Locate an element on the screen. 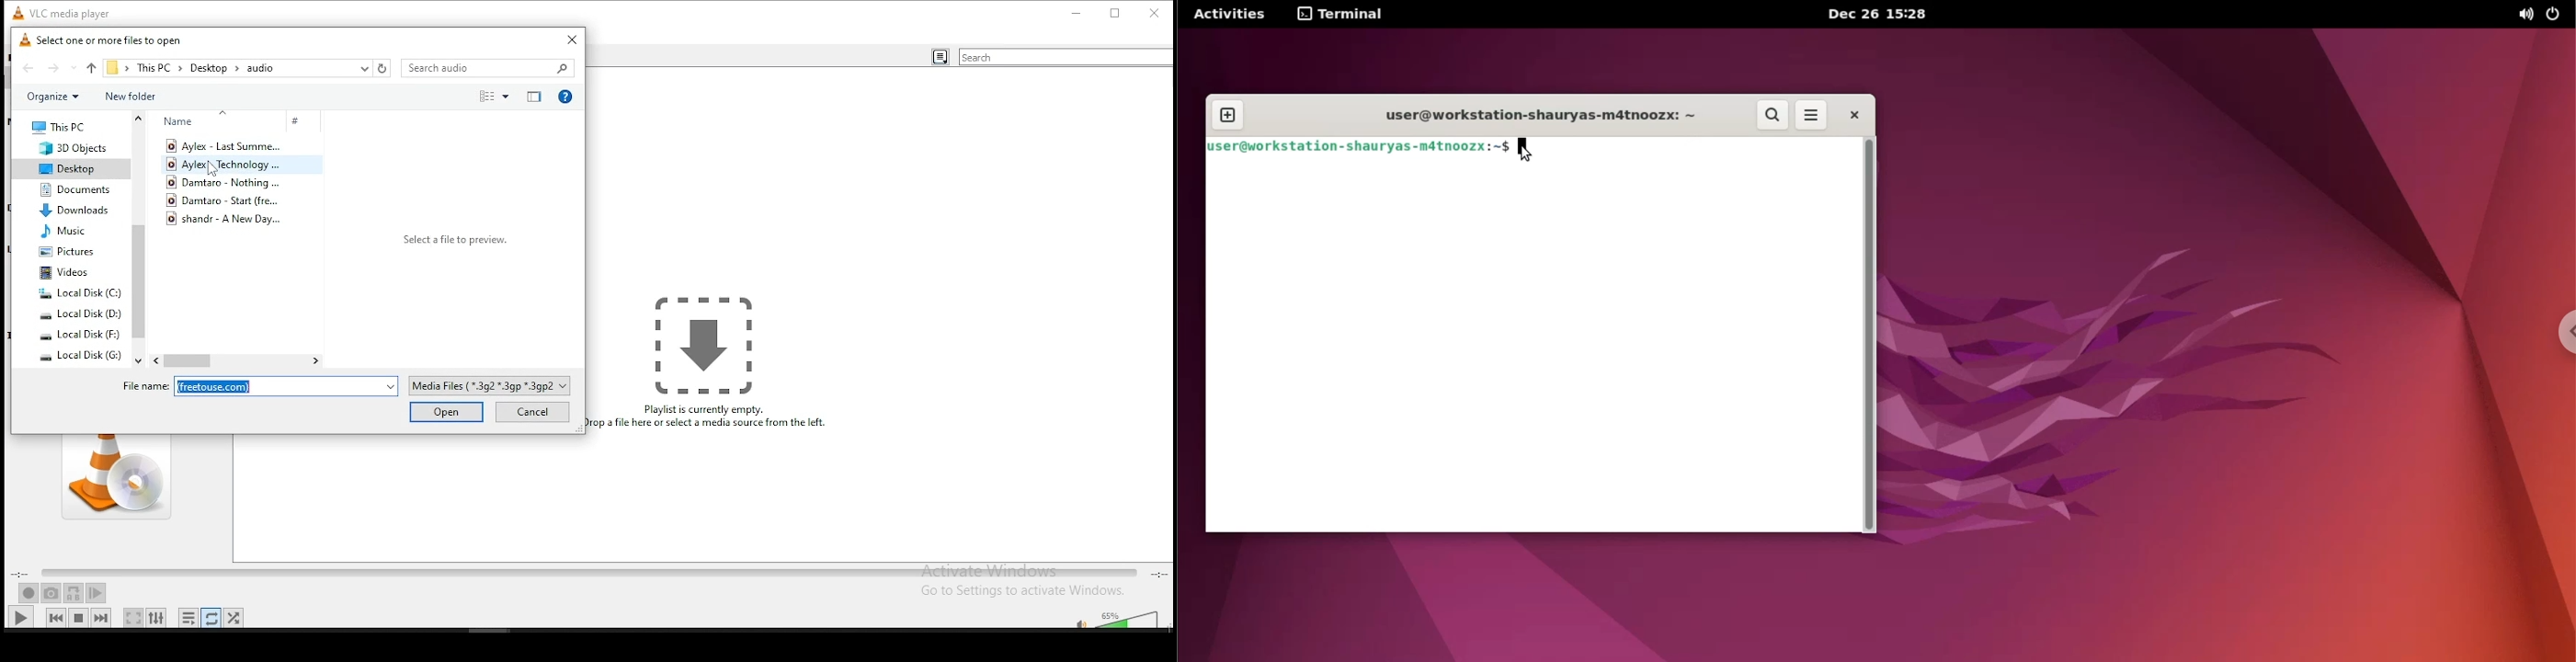 This screenshot has width=2576, height=672. toggle video in fullscreen is located at coordinates (133, 617).